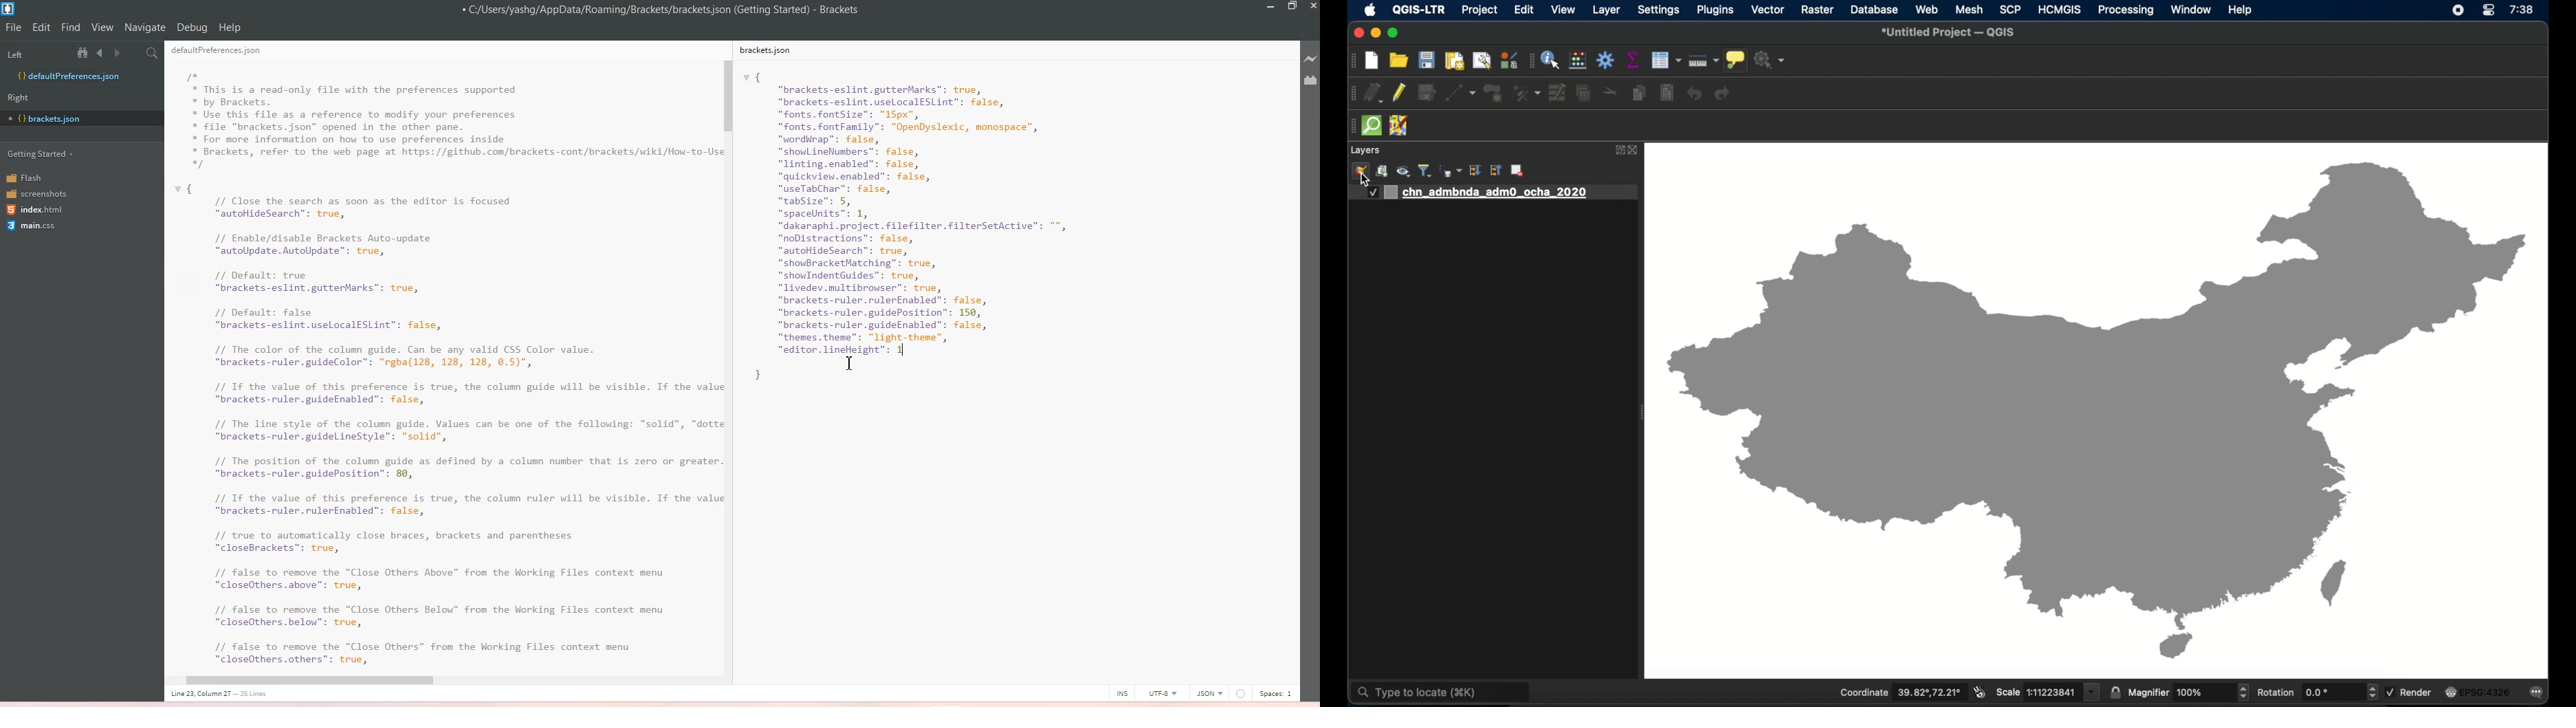 This screenshot has height=728, width=2576. Describe the element at coordinates (1372, 126) in the screenshot. I see `quick osm` at that location.